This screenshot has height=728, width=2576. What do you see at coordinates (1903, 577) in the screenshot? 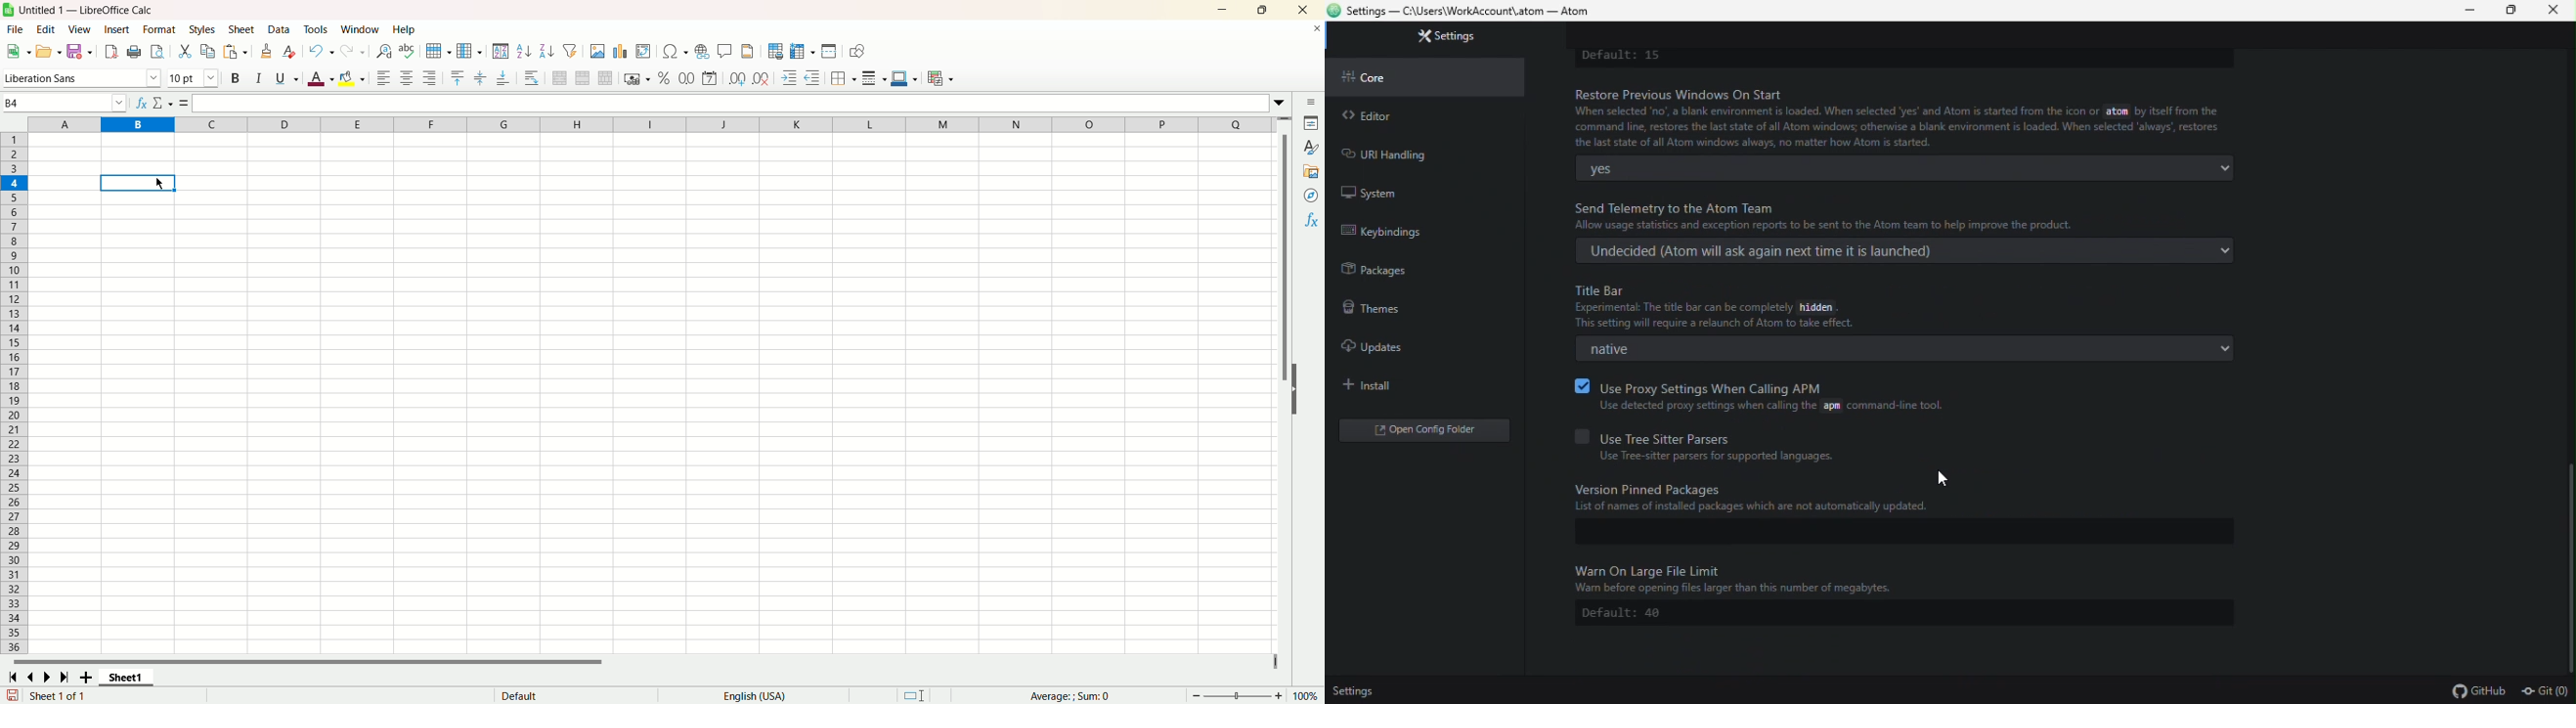
I see `` at bounding box center [1903, 577].